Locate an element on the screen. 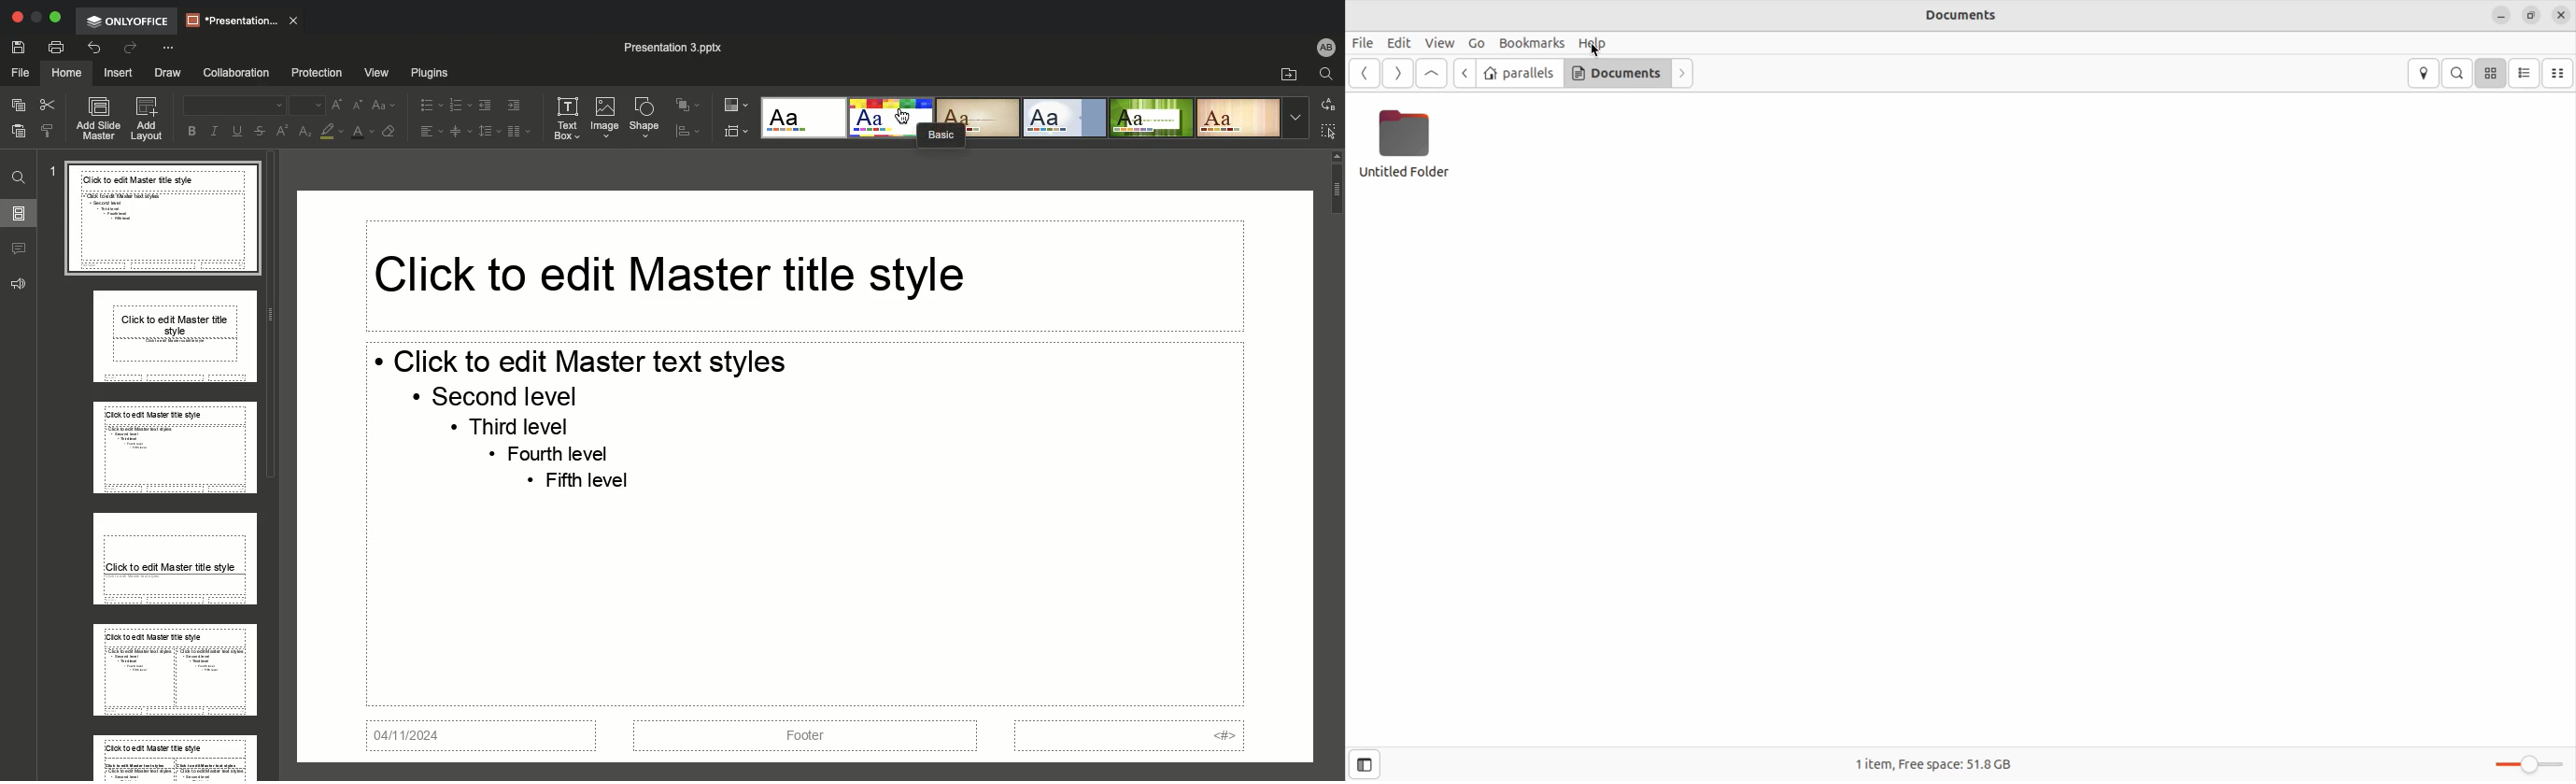  Subscript is located at coordinates (303, 133).